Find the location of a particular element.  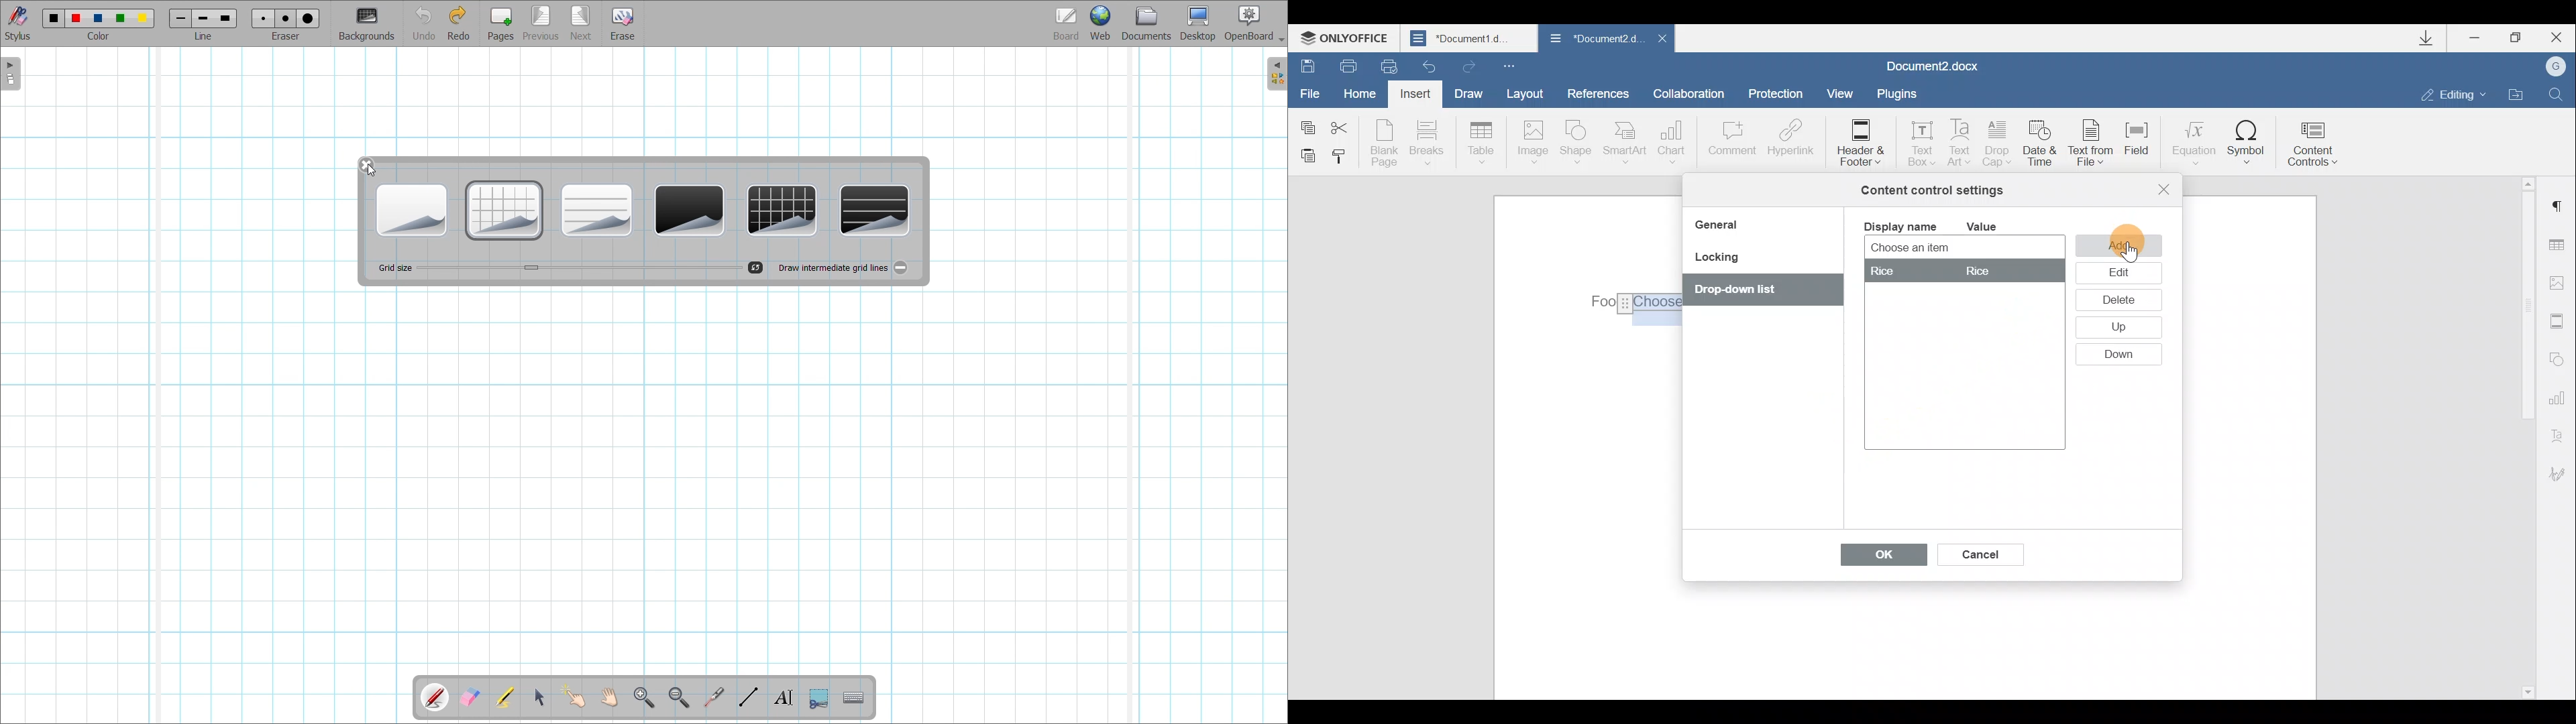

Scroll bar is located at coordinates (2524, 436).